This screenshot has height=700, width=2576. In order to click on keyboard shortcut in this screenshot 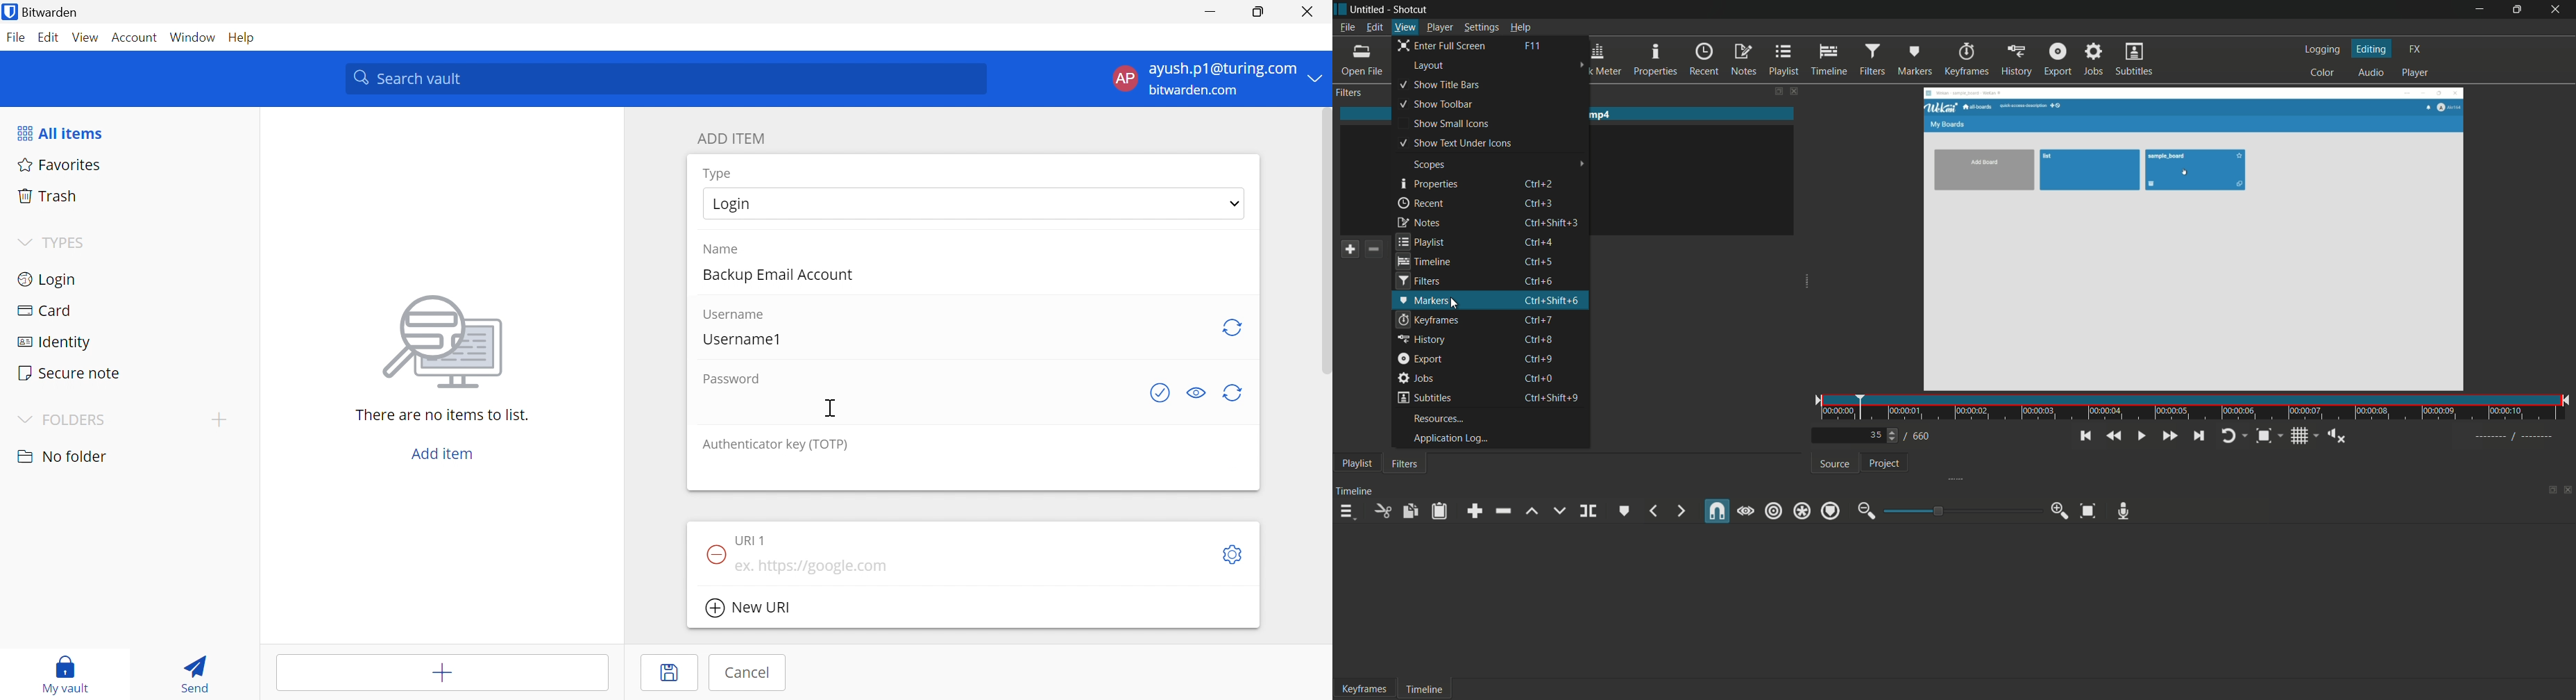, I will do `click(1538, 377)`.